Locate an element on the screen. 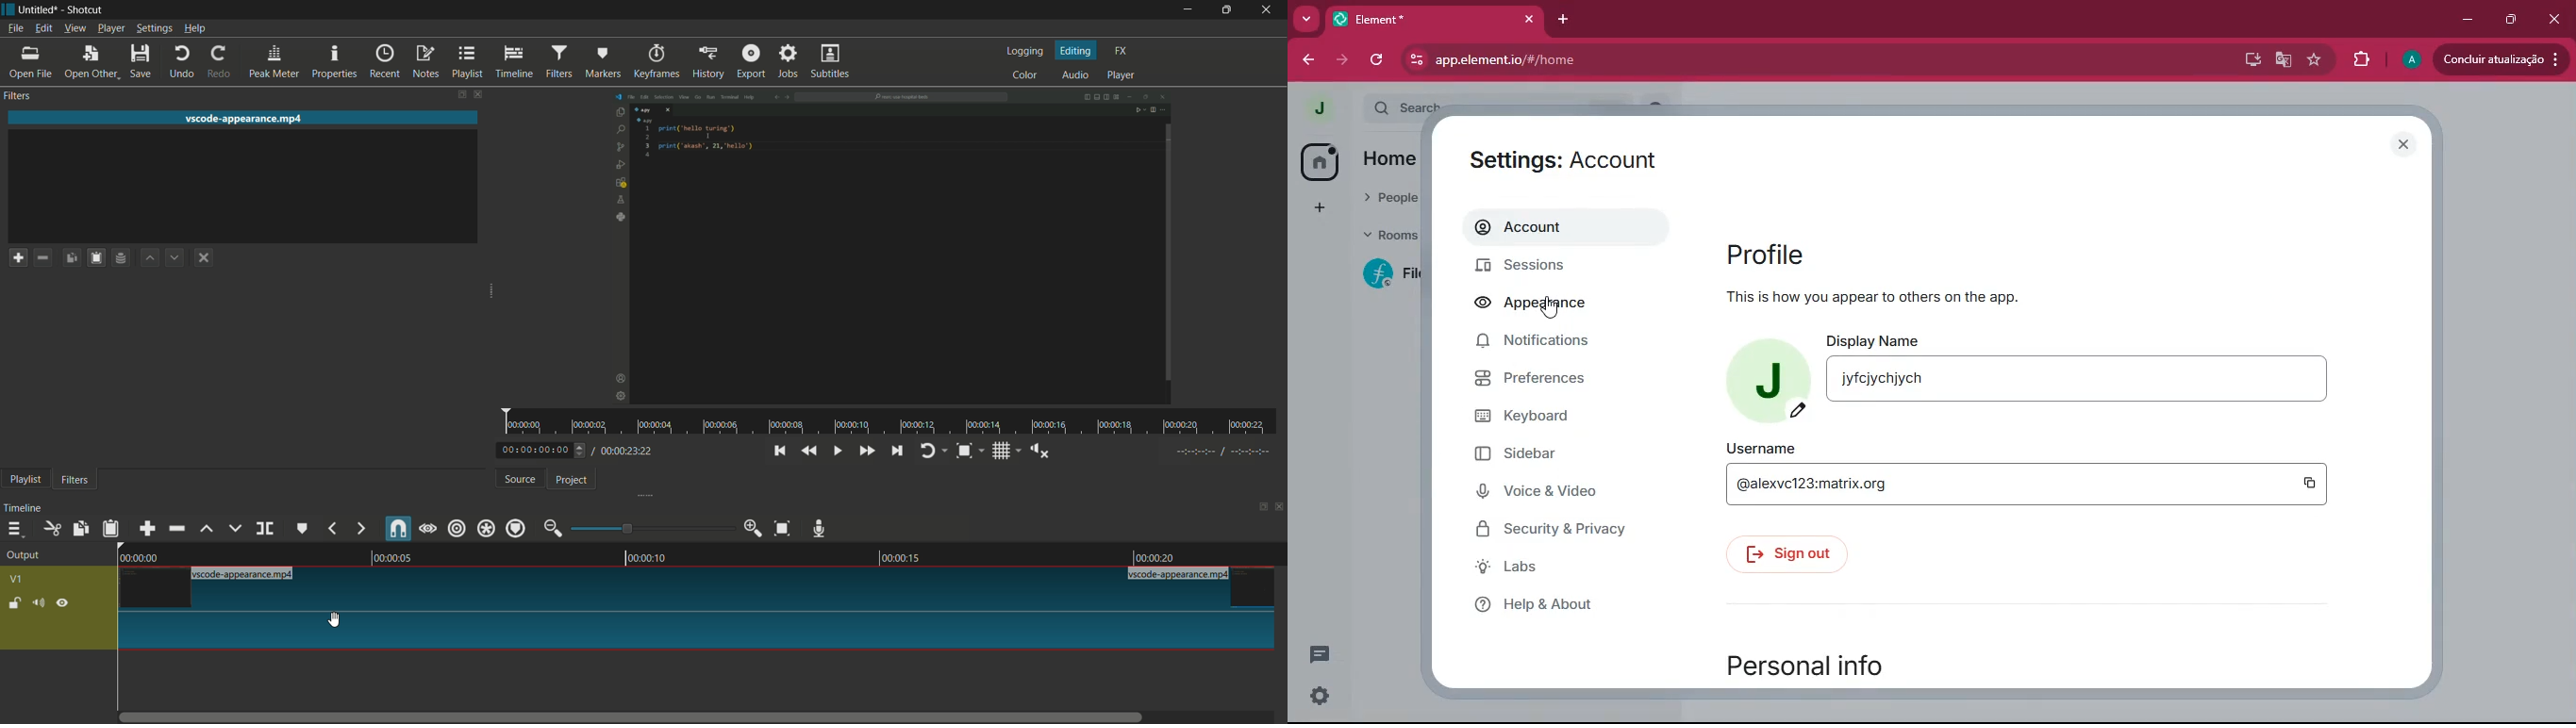 The width and height of the screenshot is (2576, 728). cut is located at coordinates (50, 528).